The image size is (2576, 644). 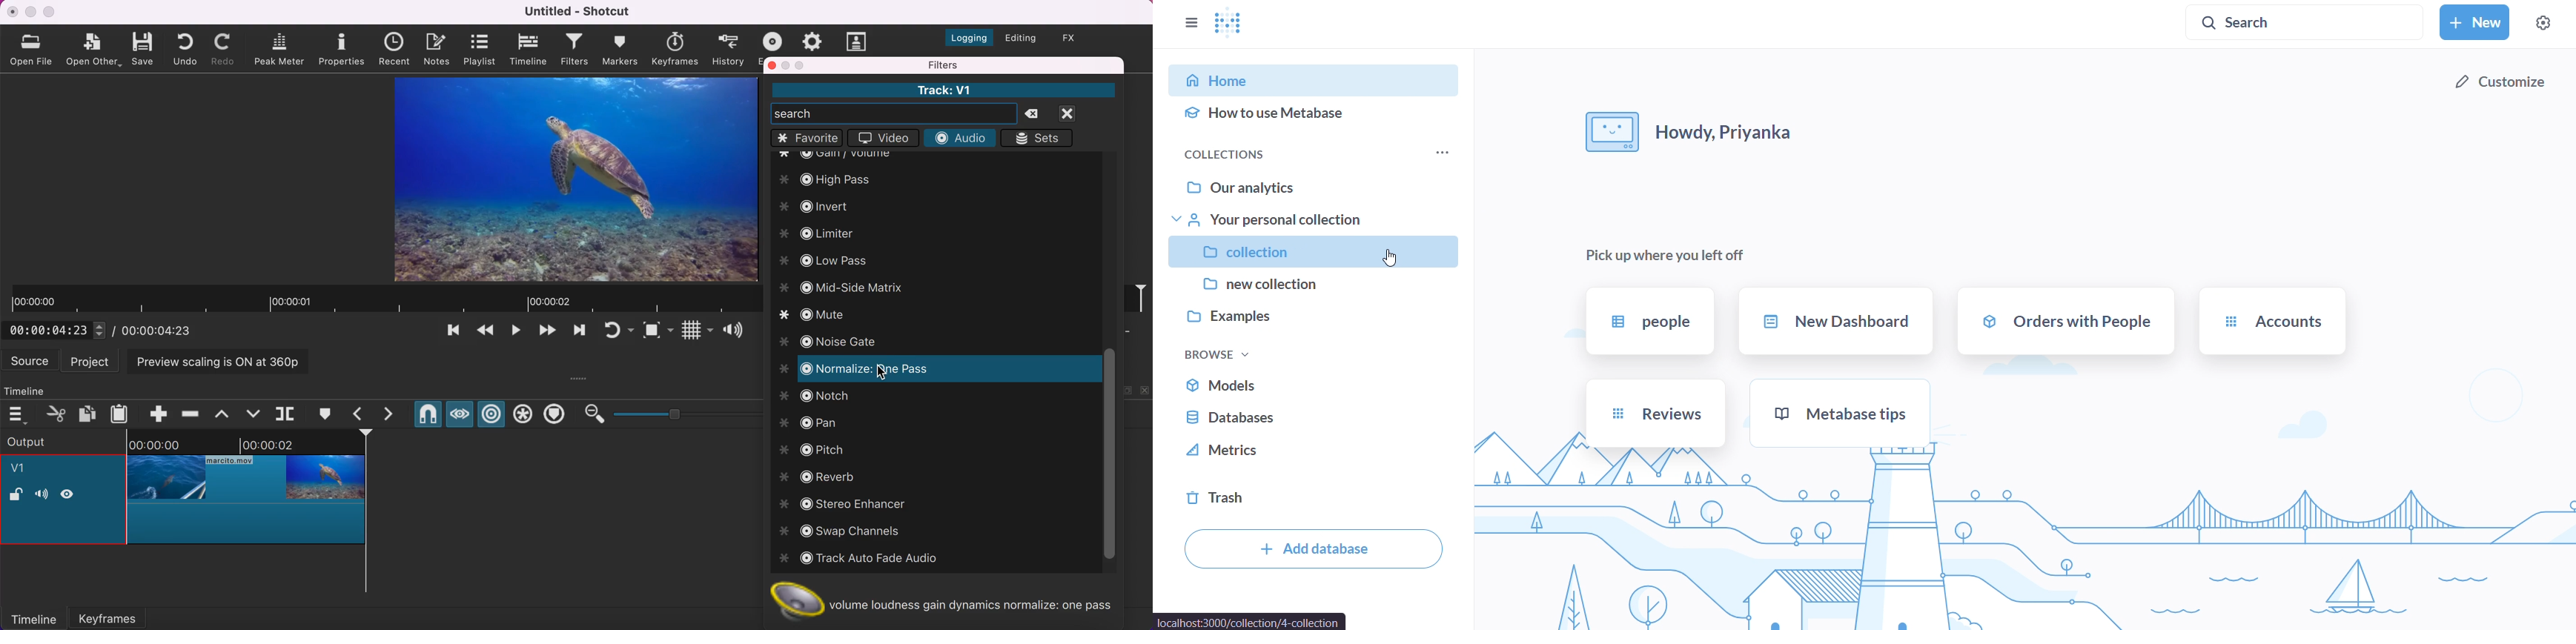 I want to click on normalize: one pass, so click(x=866, y=368).